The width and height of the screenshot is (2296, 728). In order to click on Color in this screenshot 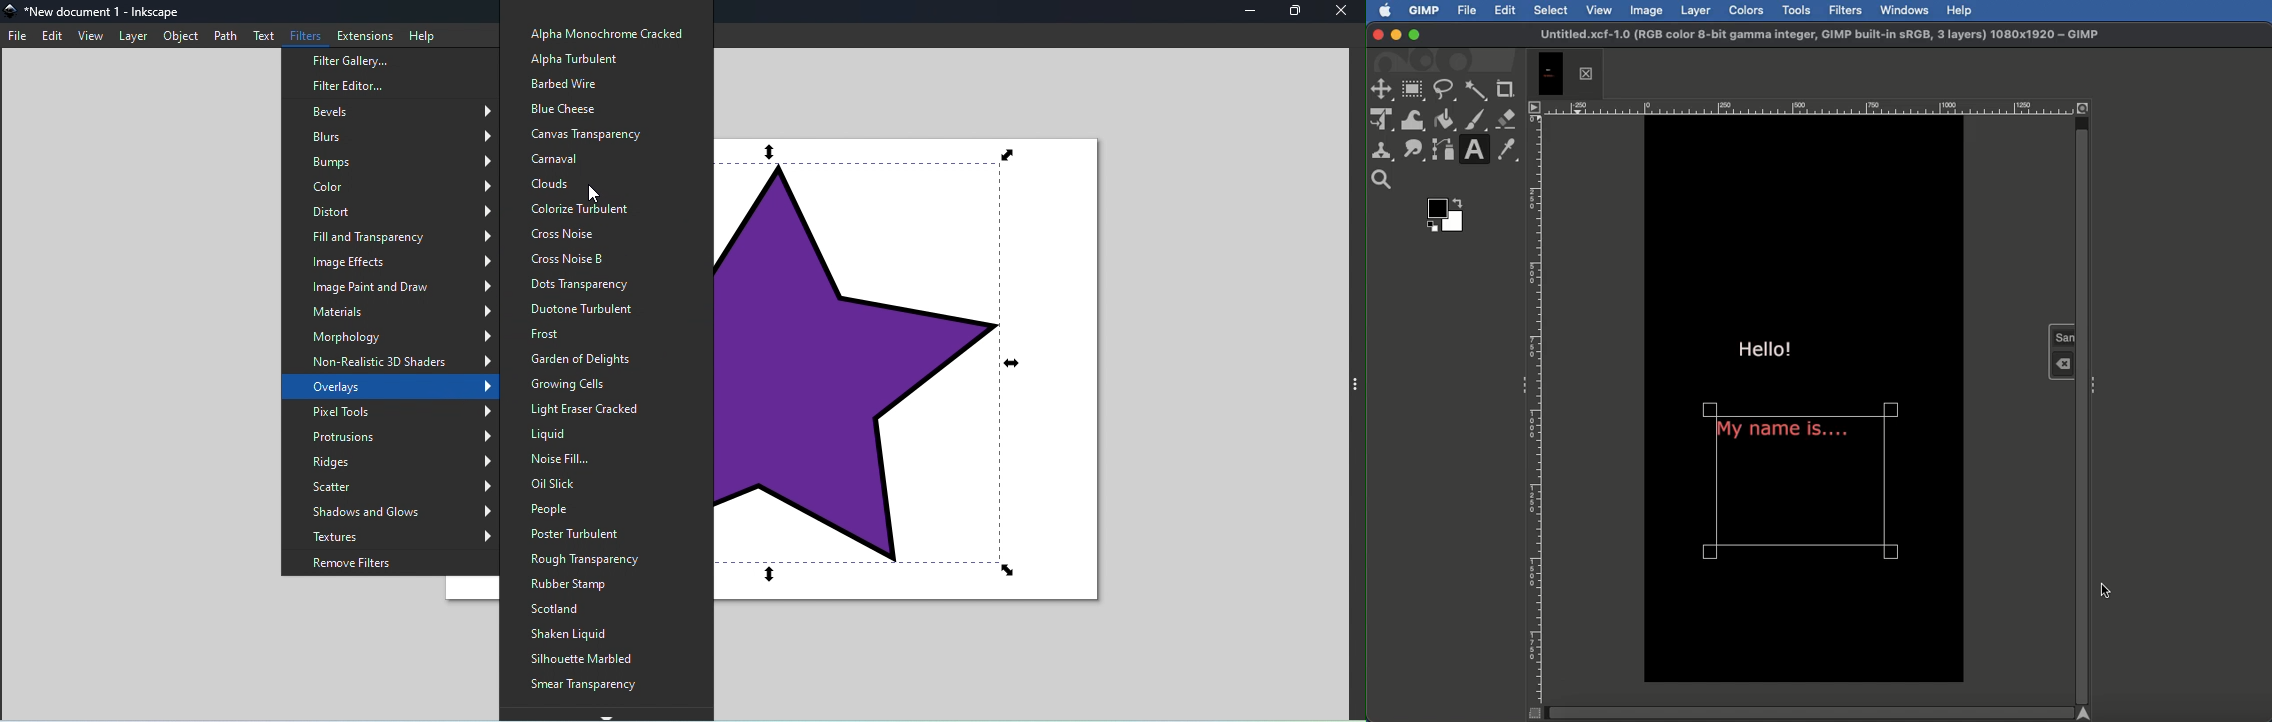, I will do `click(1444, 215)`.